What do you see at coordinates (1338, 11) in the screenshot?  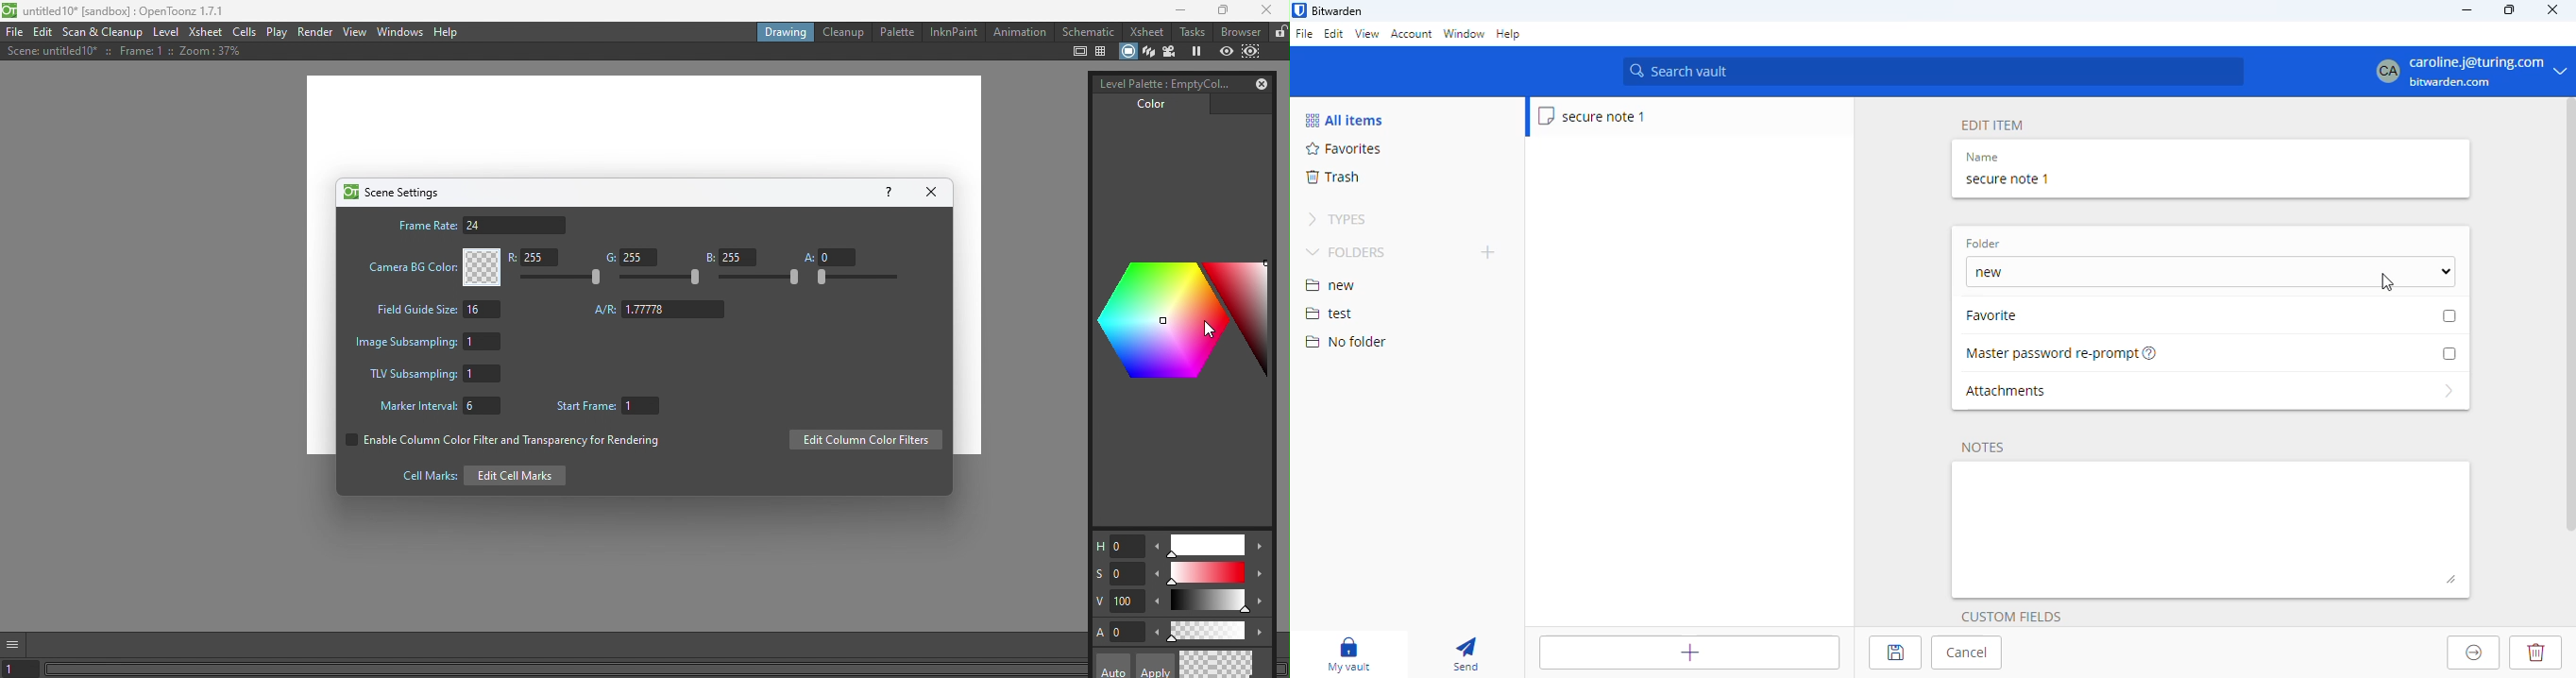 I see `bitwarden` at bounding box center [1338, 11].